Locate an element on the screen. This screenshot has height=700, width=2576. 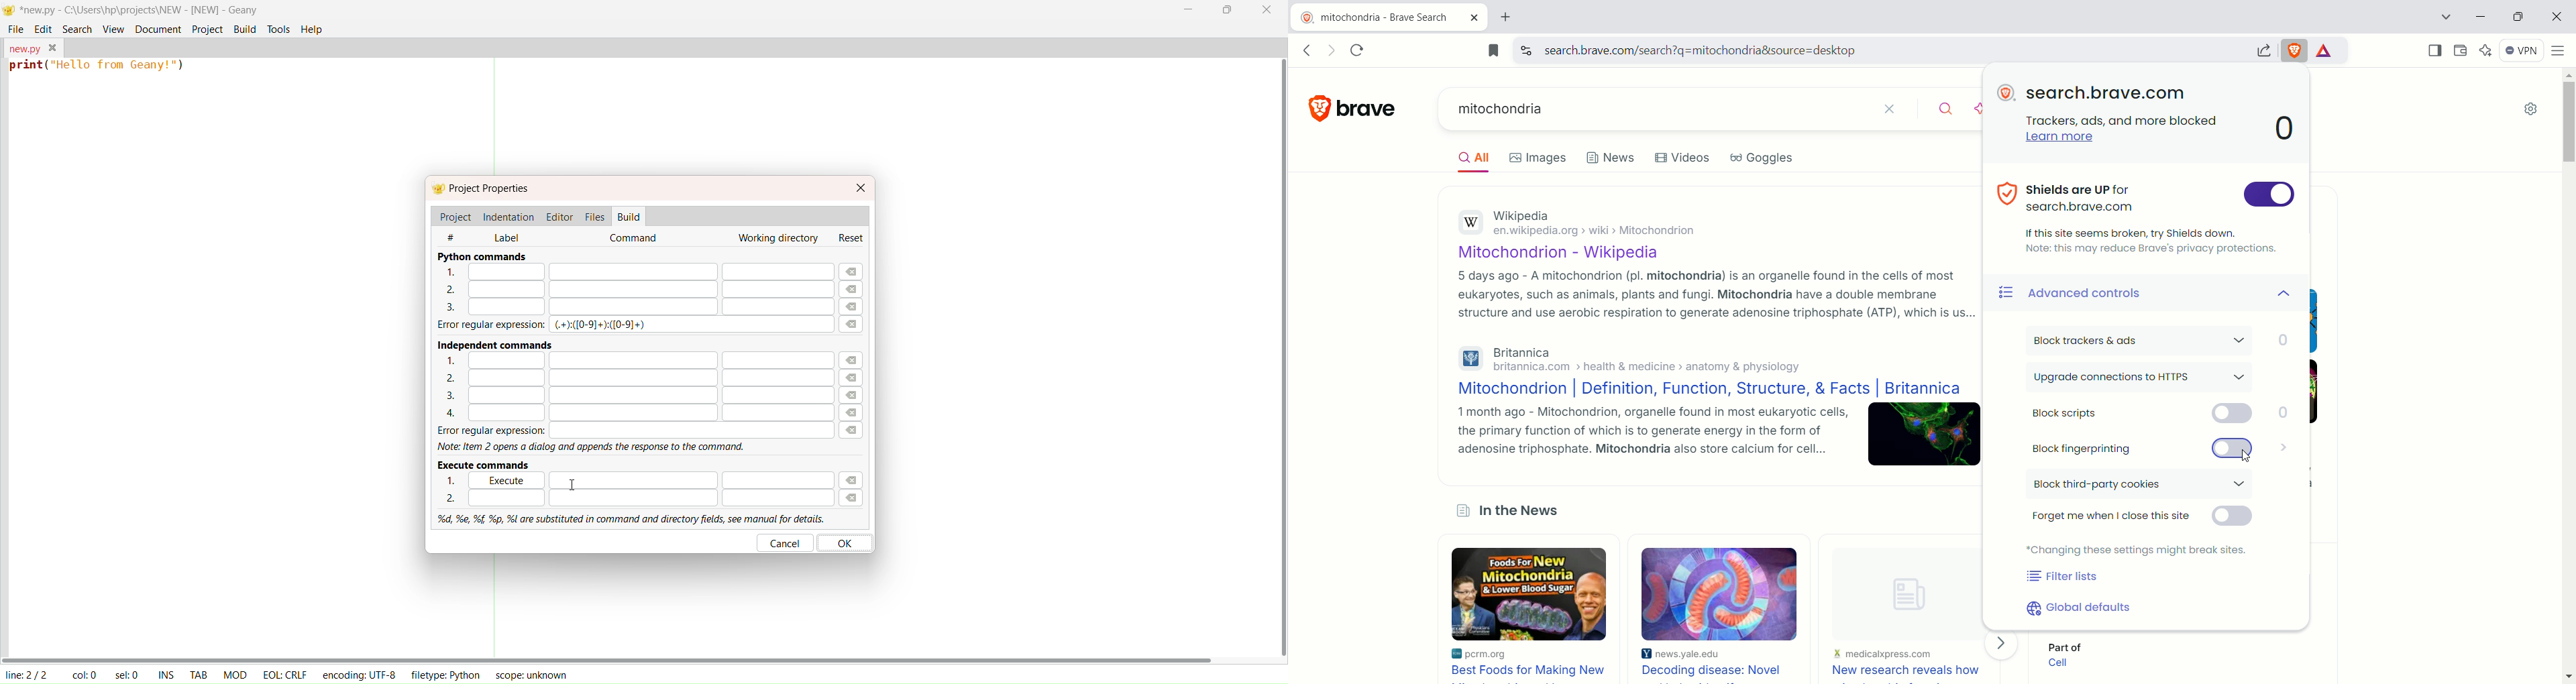
Independent commands is located at coordinates (489, 343).